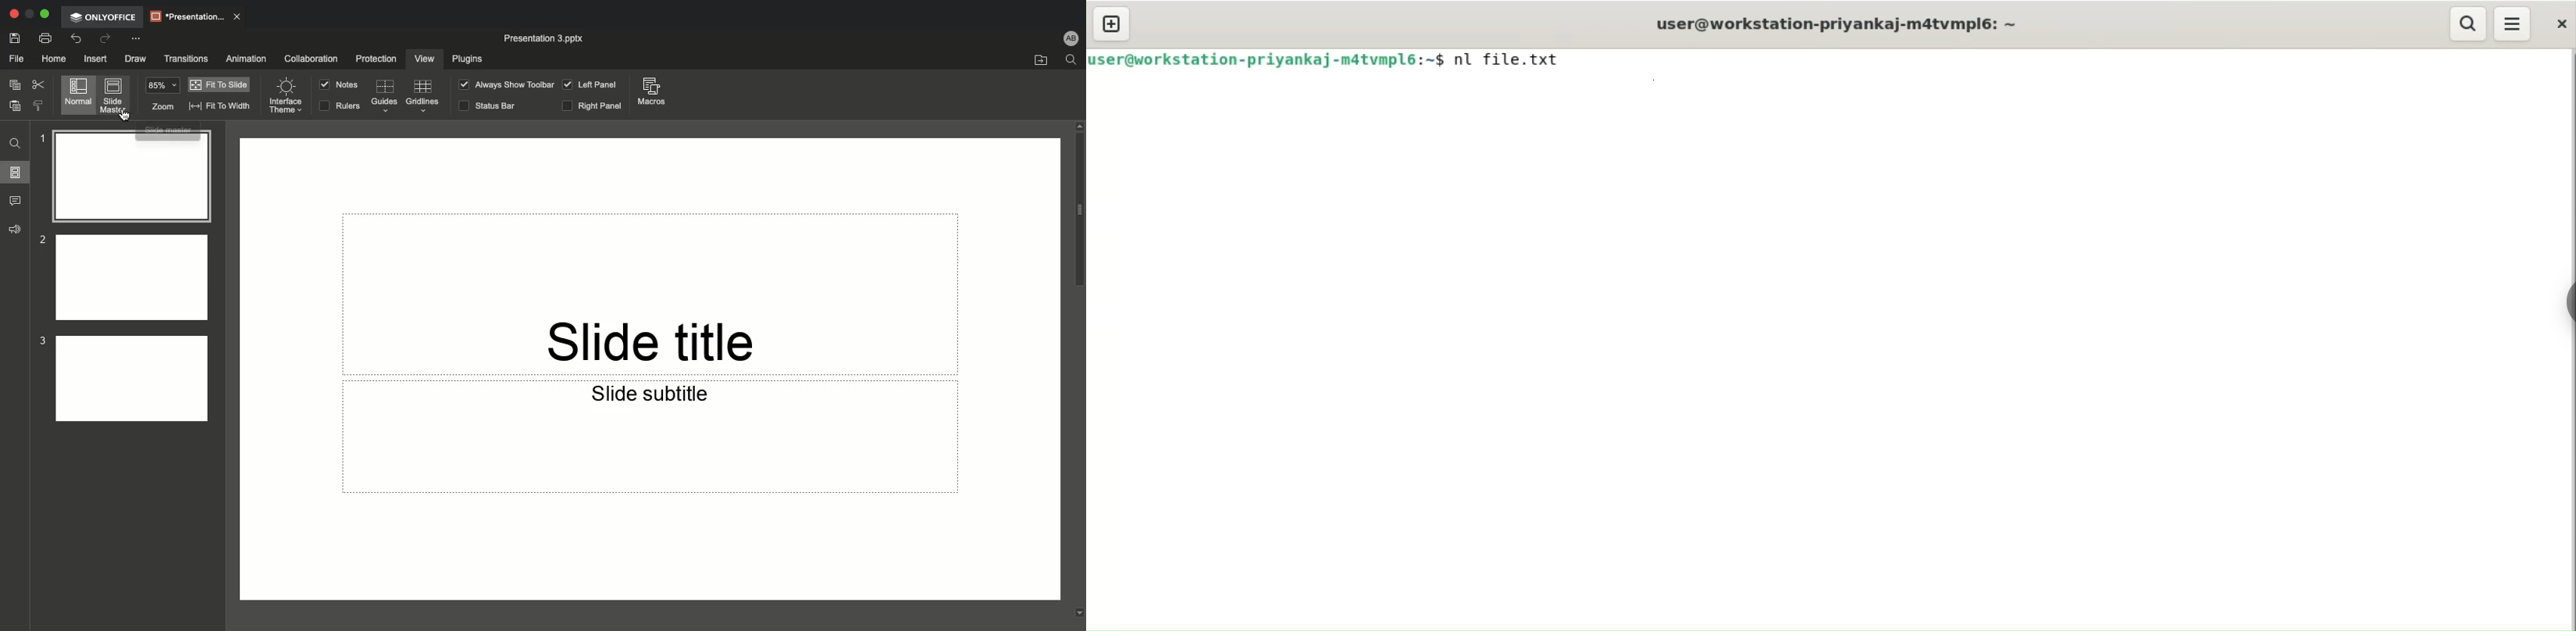  What do you see at coordinates (652, 92) in the screenshot?
I see `Macros` at bounding box center [652, 92].